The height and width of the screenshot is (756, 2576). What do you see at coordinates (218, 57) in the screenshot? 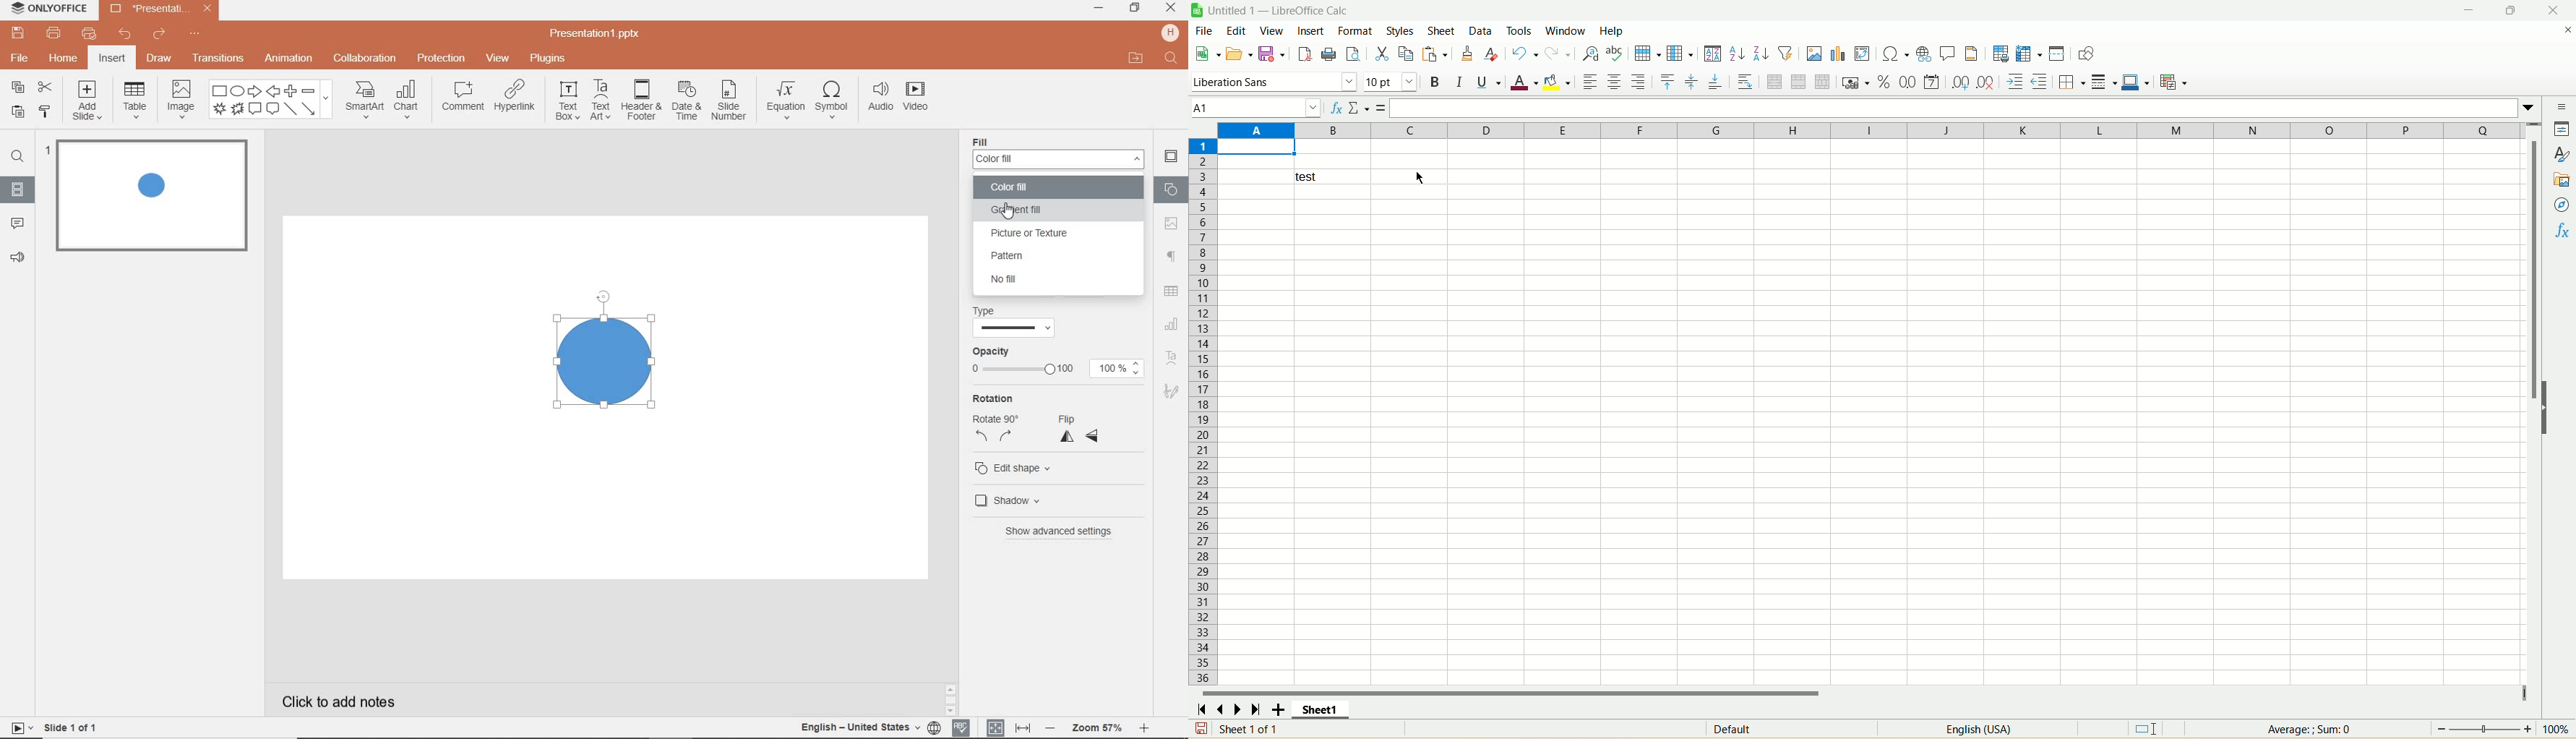
I see `transitions` at bounding box center [218, 57].